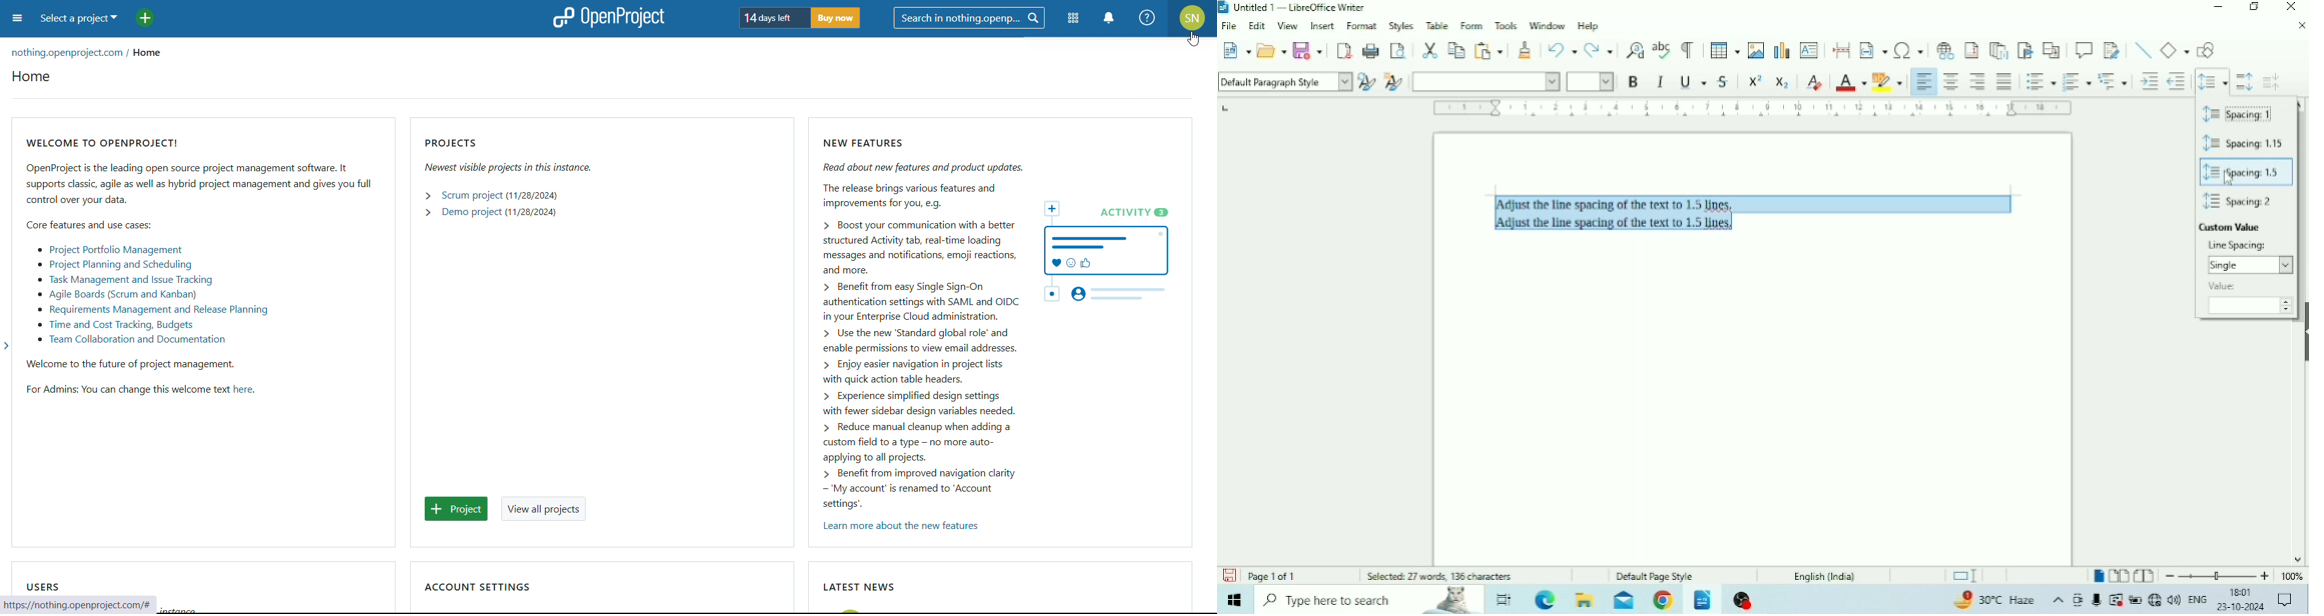 The width and height of the screenshot is (2324, 616). Describe the element at coordinates (858, 587) in the screenshot. I see `latest news` at that location.